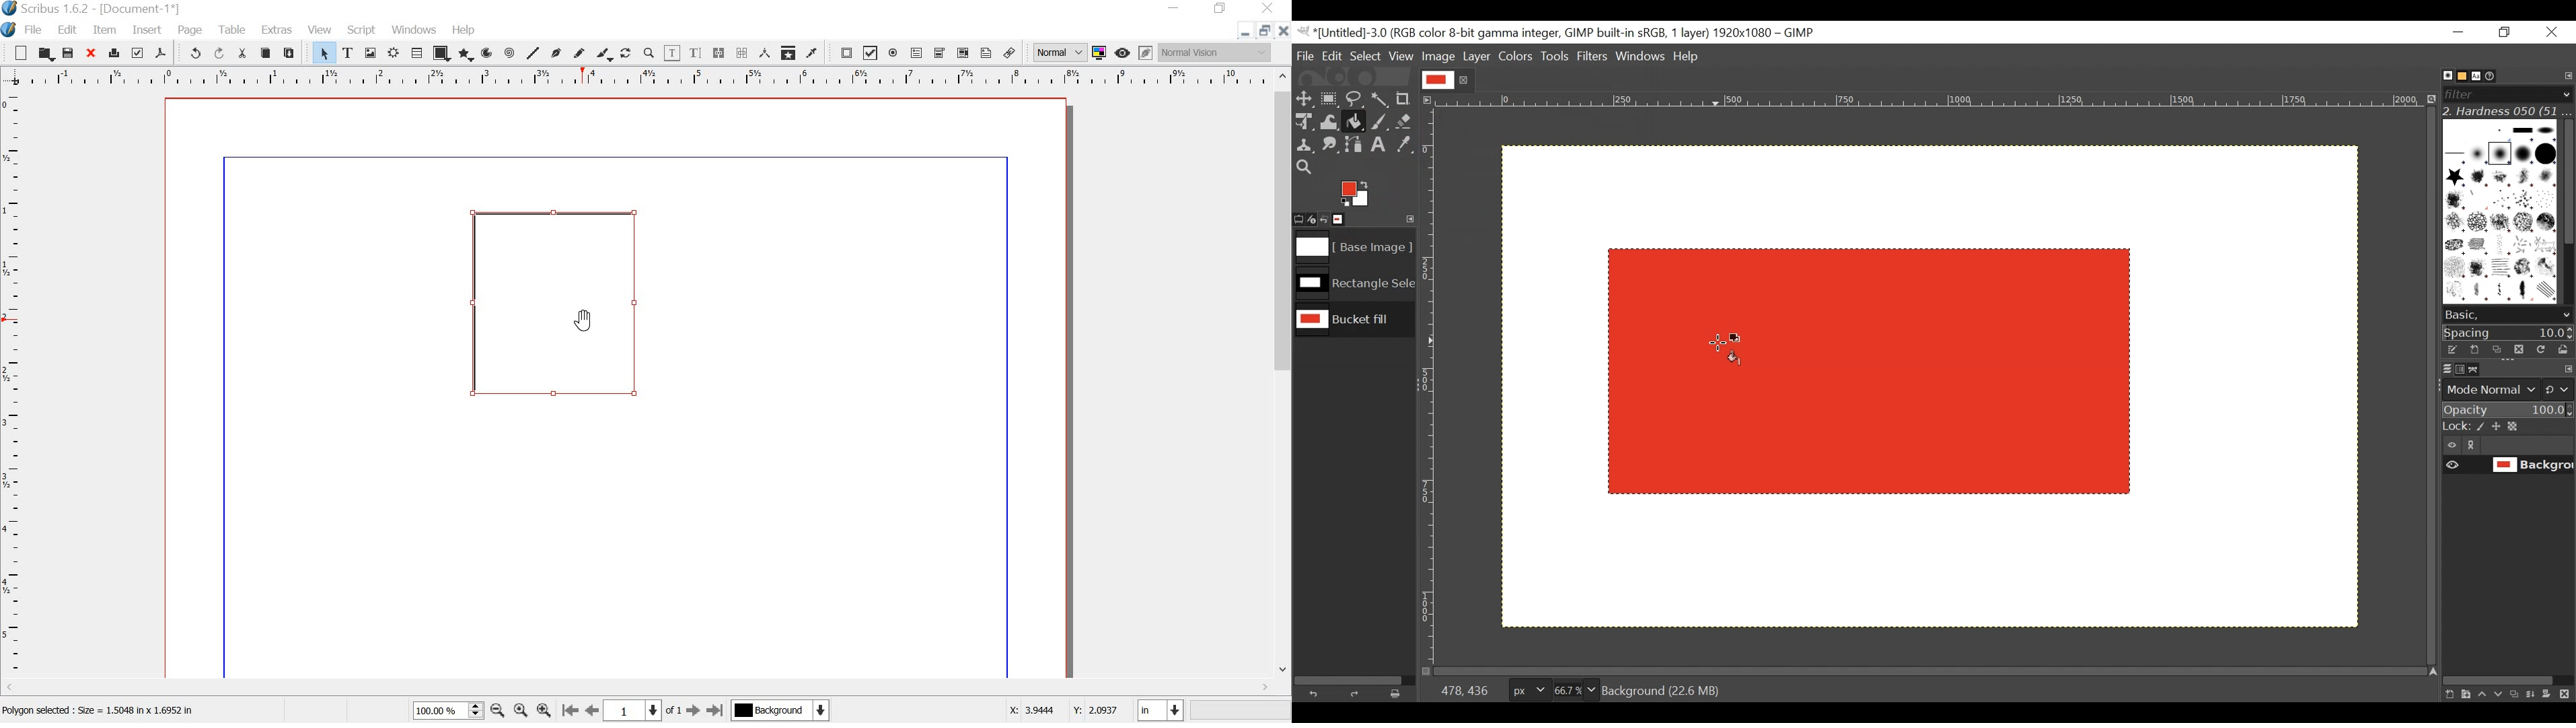 The height and width of the screenshot is (728, 2576). I want to click on go to next page, so click(694, 710).